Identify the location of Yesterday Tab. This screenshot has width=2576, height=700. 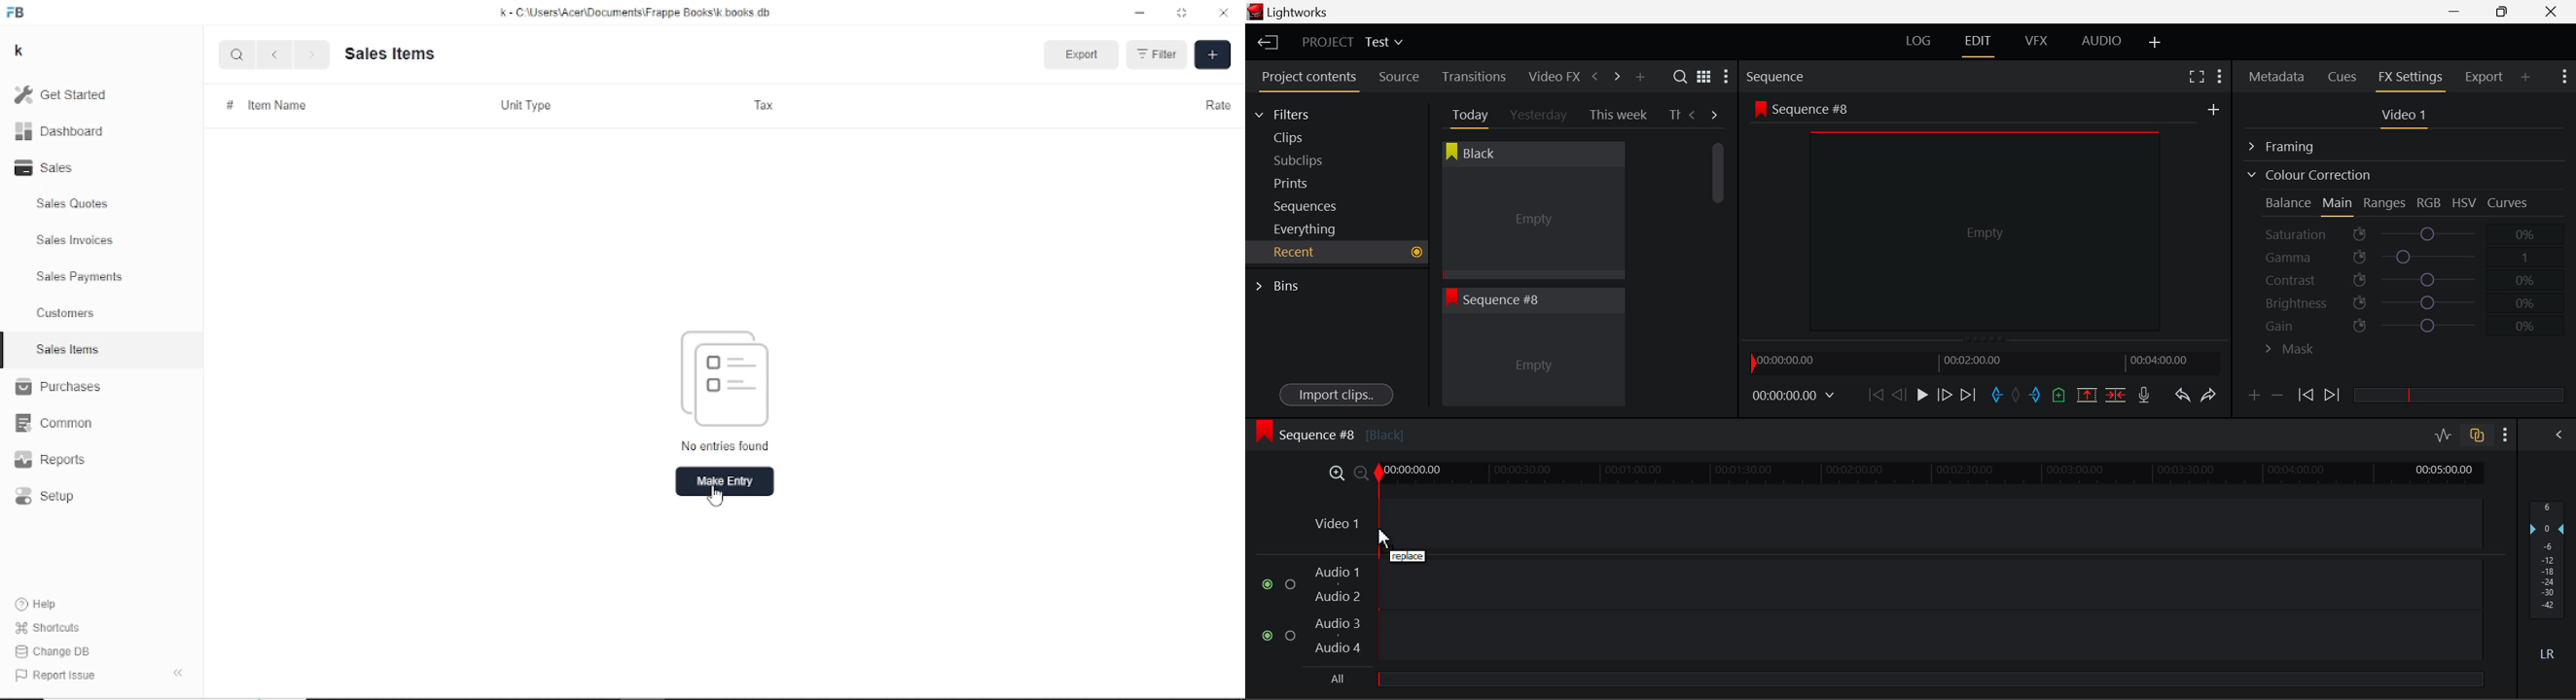
(1540, 116).